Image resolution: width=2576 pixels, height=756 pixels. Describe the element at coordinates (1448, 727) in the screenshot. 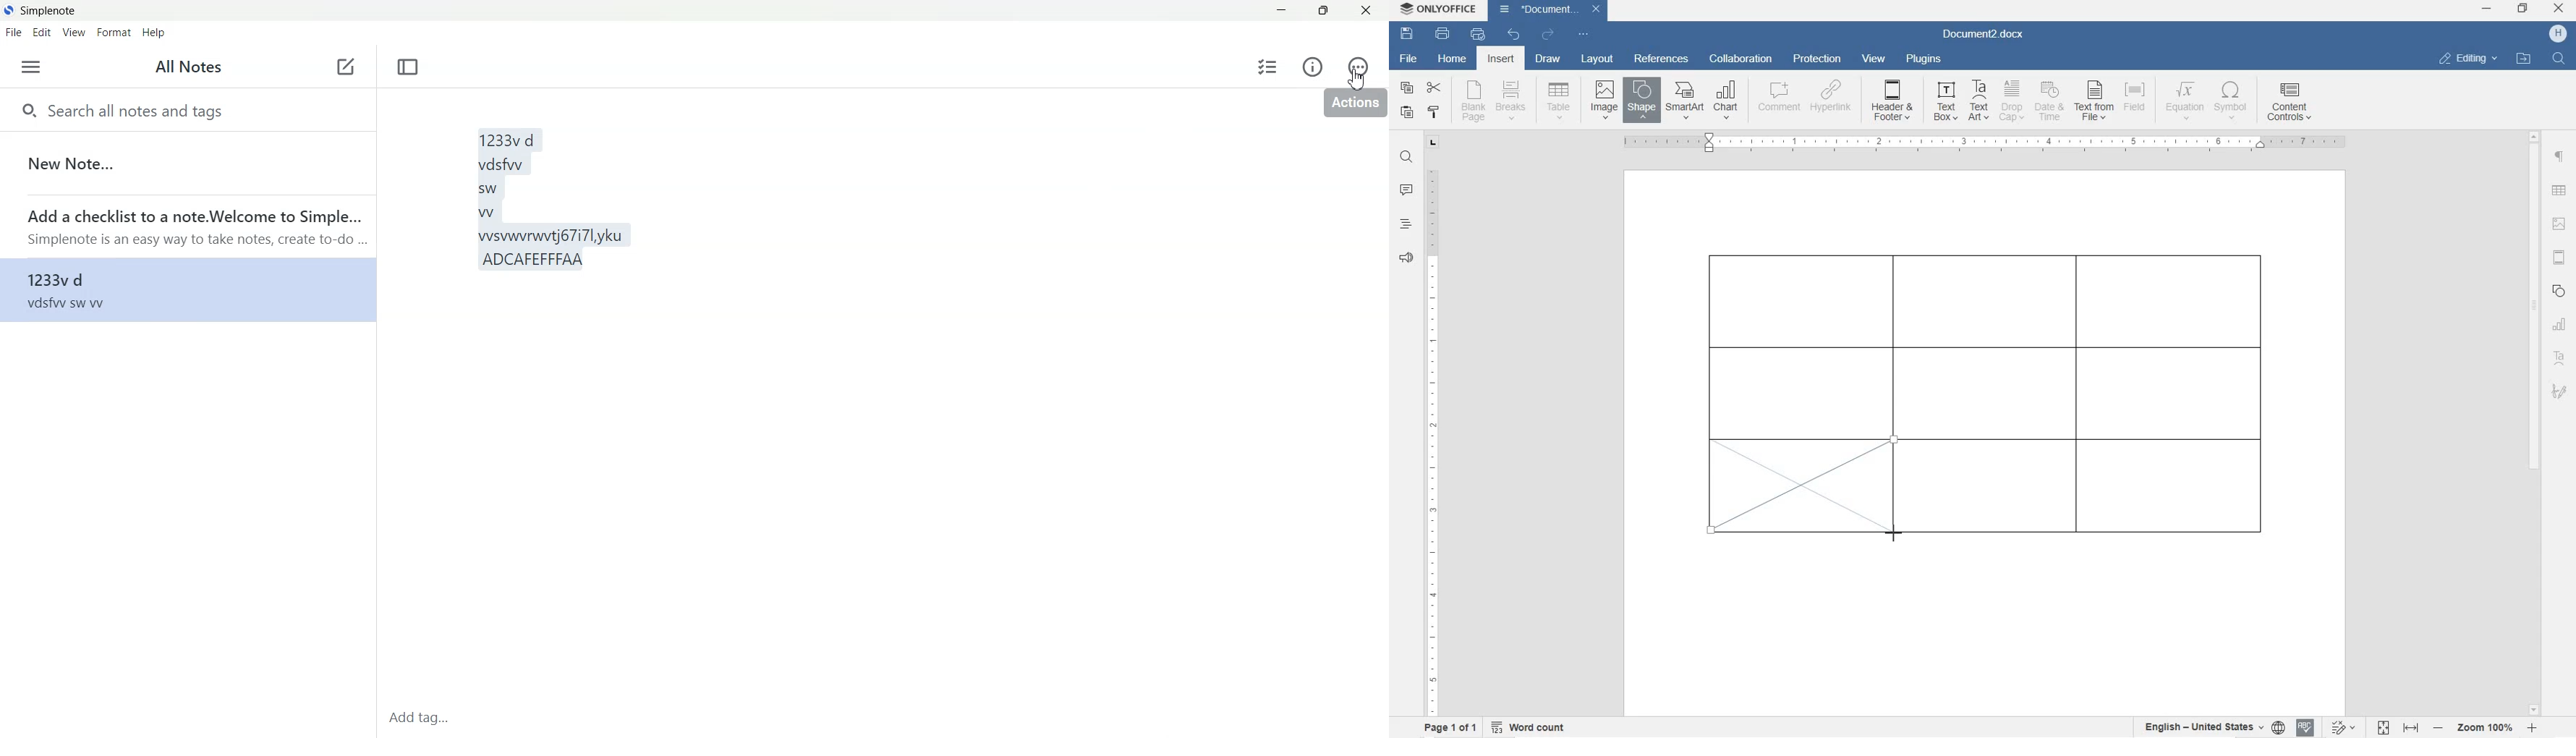

I see `page 1 of 1` at that location.